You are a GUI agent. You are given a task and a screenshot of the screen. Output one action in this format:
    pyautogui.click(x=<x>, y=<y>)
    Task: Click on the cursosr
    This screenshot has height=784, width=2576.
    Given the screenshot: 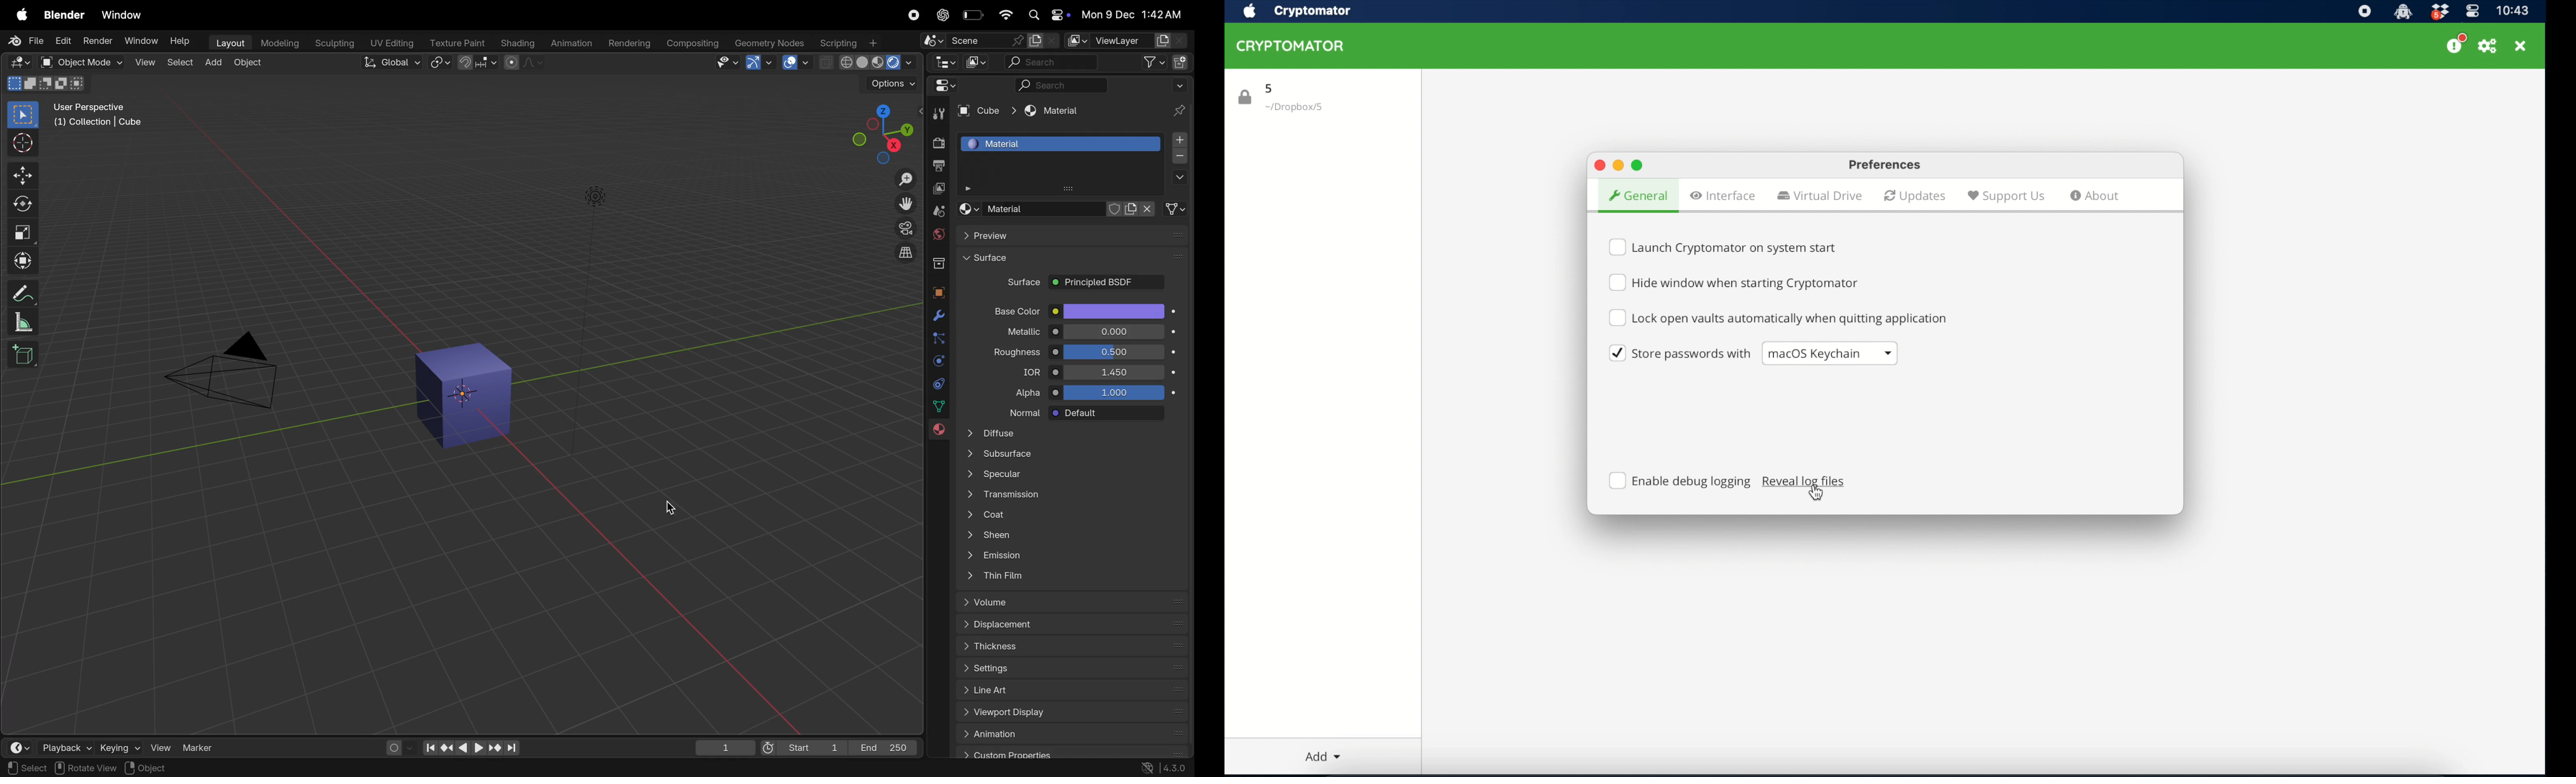 What is the action you would take?
    pyautogui.click(x=20, y=144)
    